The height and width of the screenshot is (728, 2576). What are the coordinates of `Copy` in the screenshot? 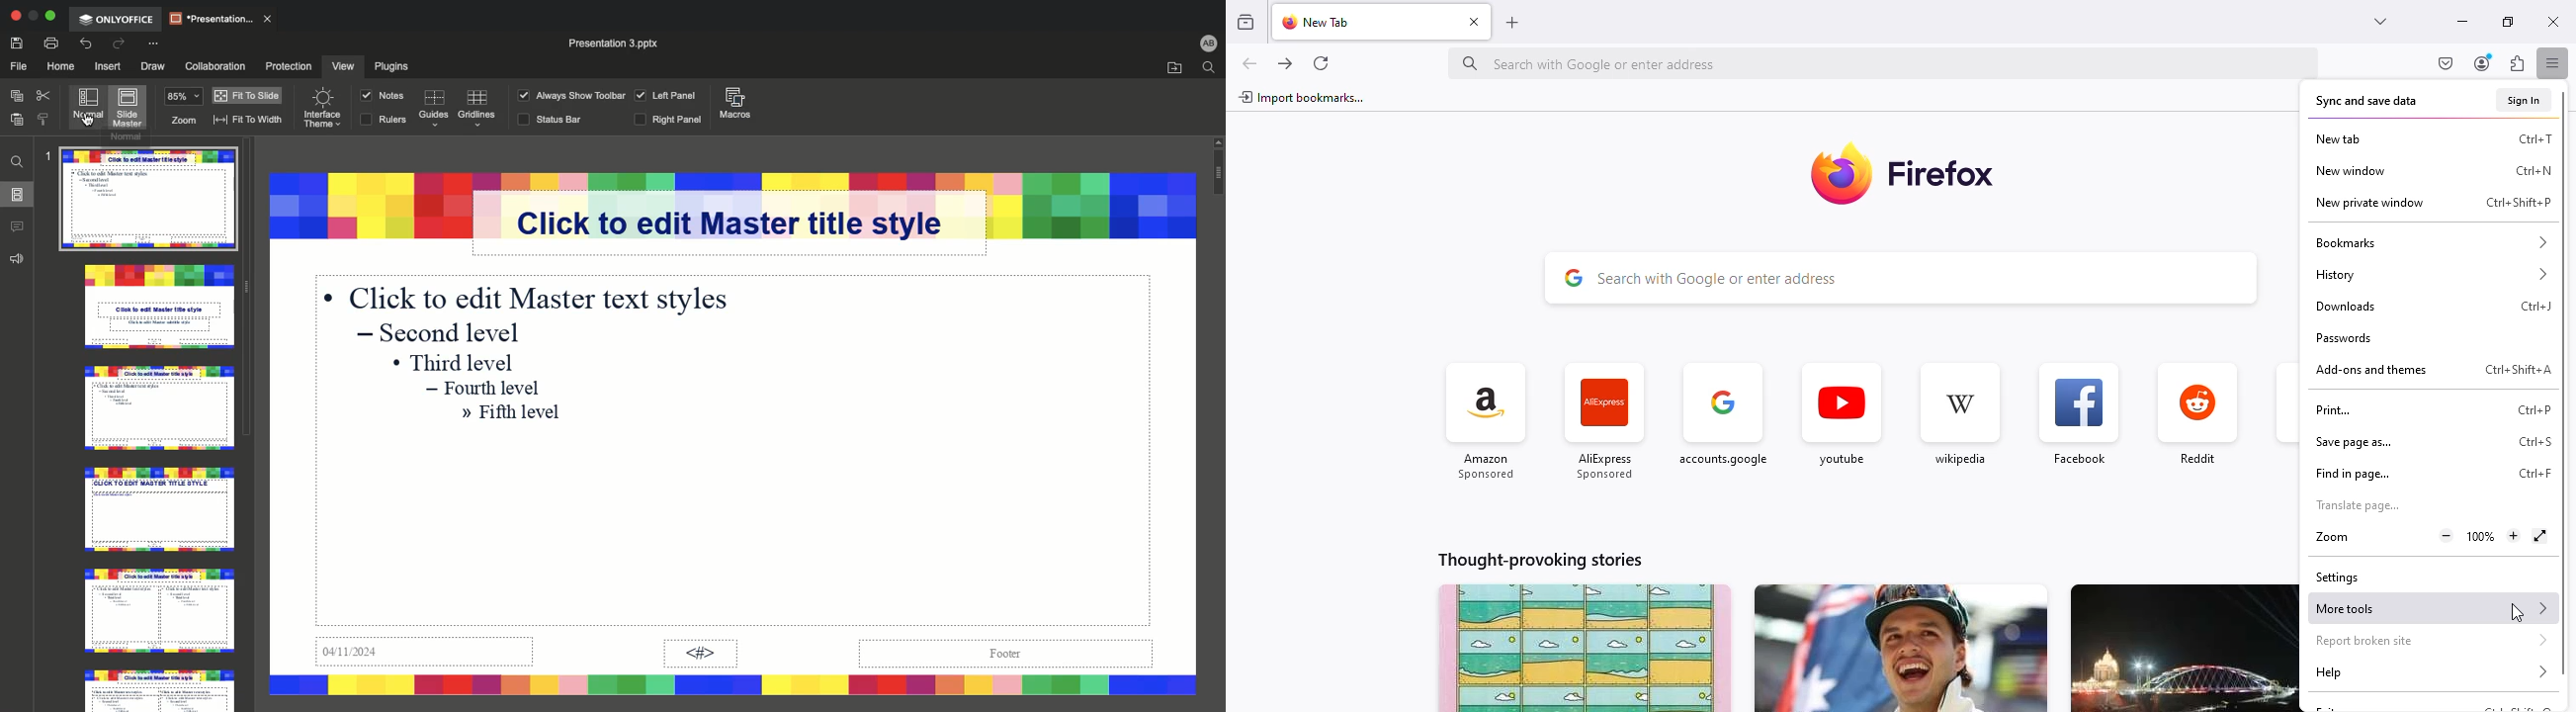 It's located at (16, 98).